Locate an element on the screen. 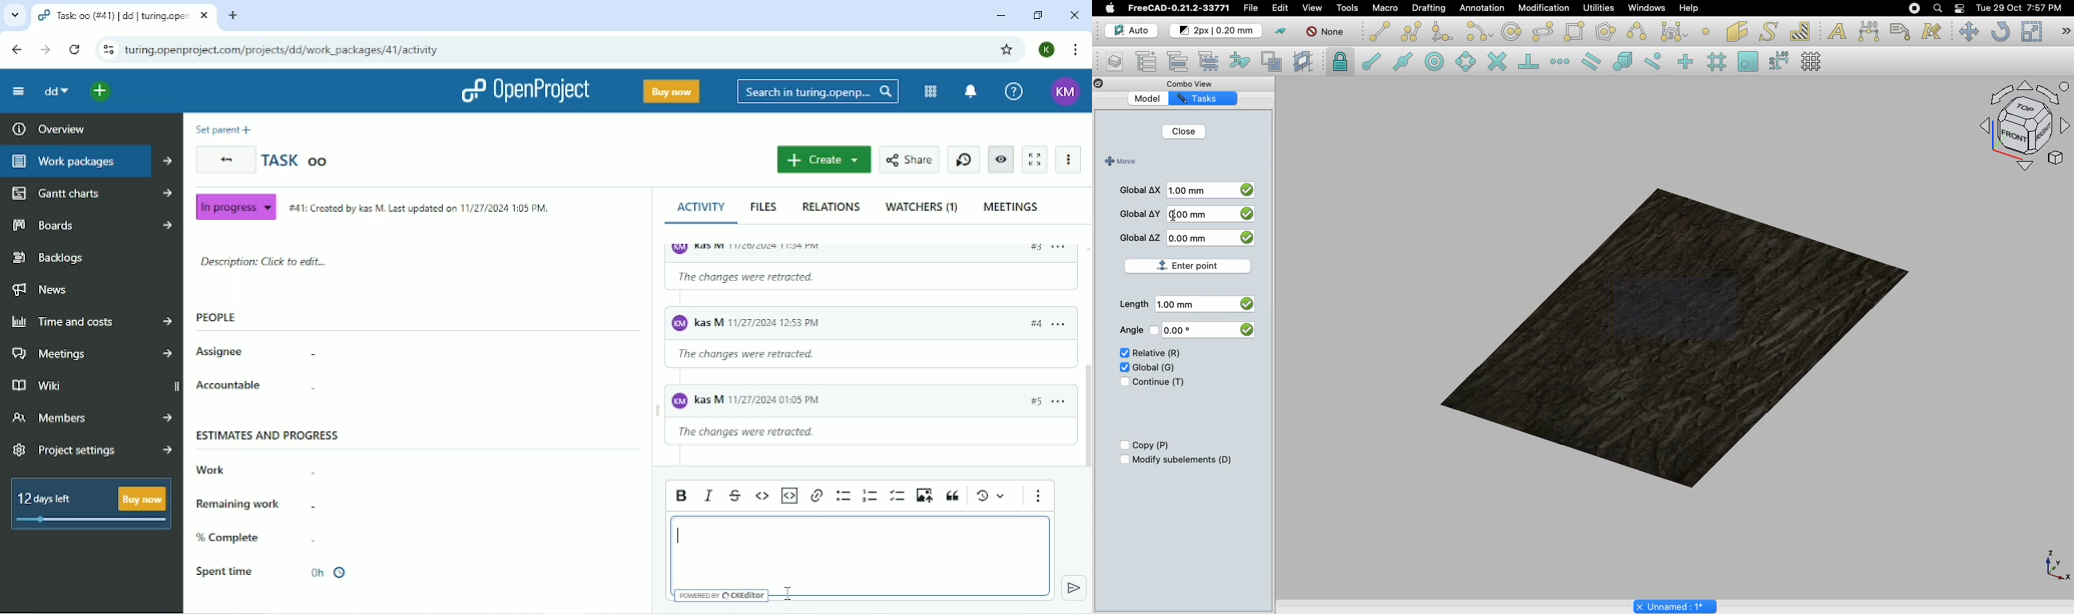 This screenshot has height=616, width=2100. KM Kas M 11/26/2024 01:05 PM is located at coordinates (751, 402).